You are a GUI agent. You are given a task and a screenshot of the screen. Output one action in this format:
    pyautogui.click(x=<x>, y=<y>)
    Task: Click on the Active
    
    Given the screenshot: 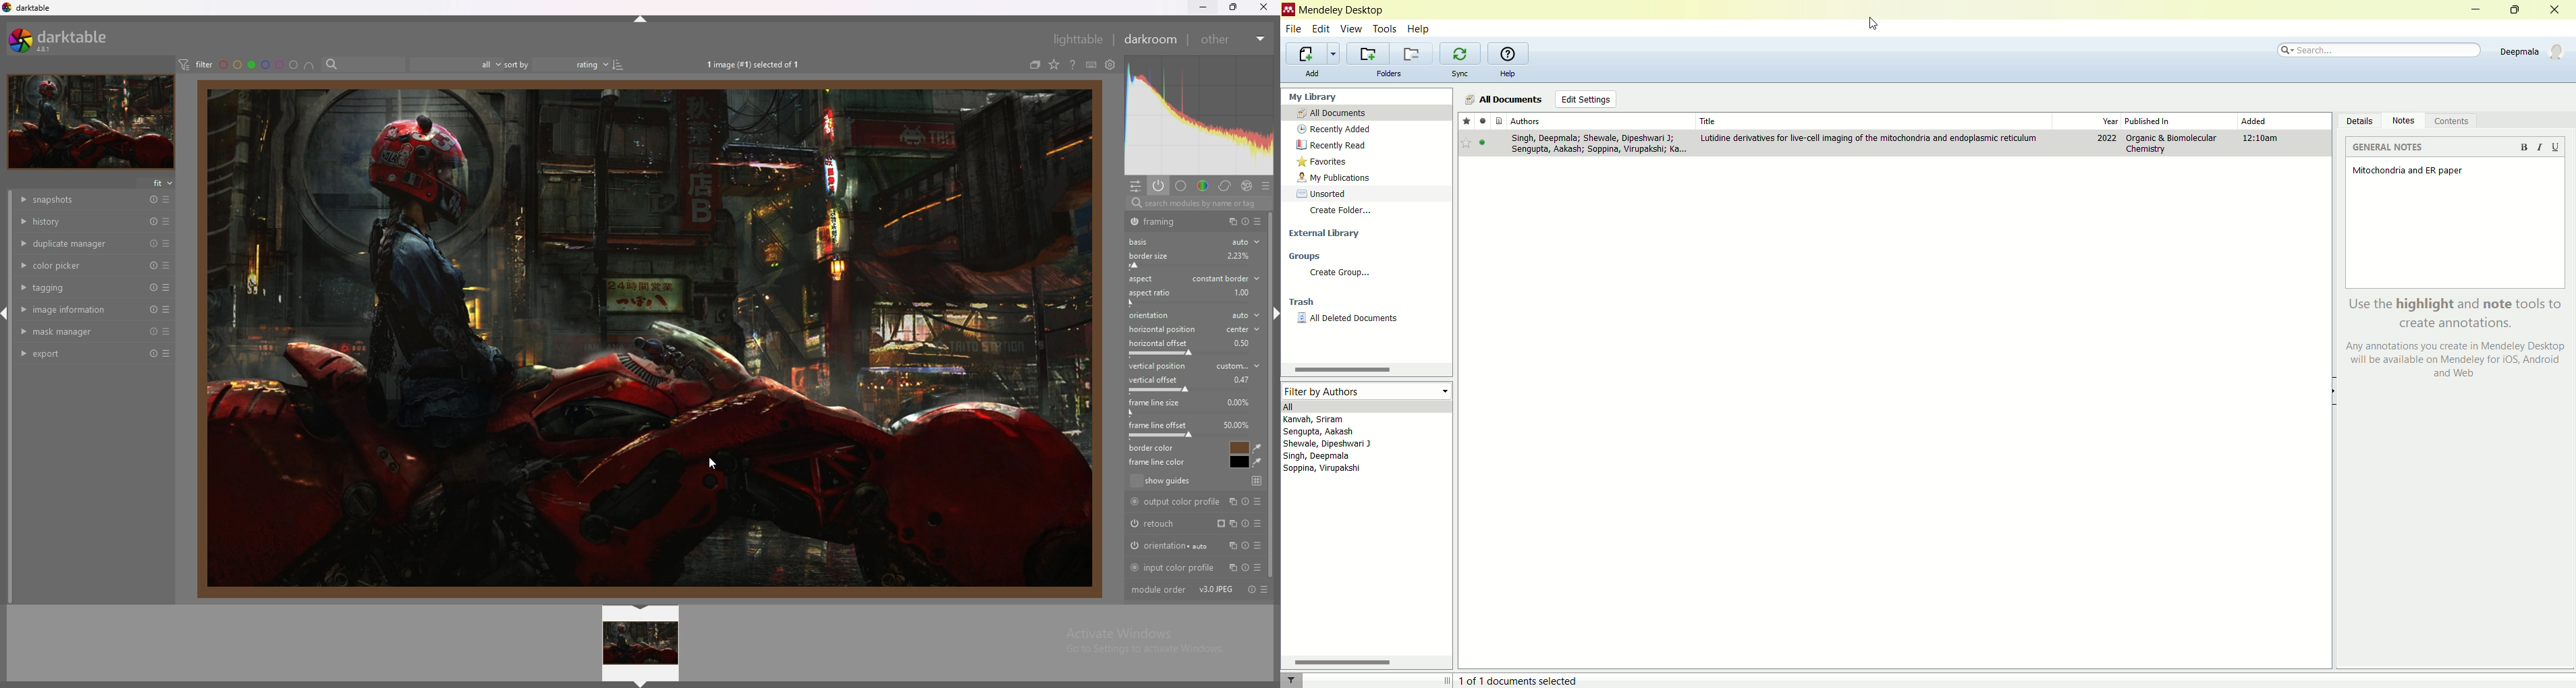 What is the action you would take?
    pyautogui.click(x=1484, y=145)
    